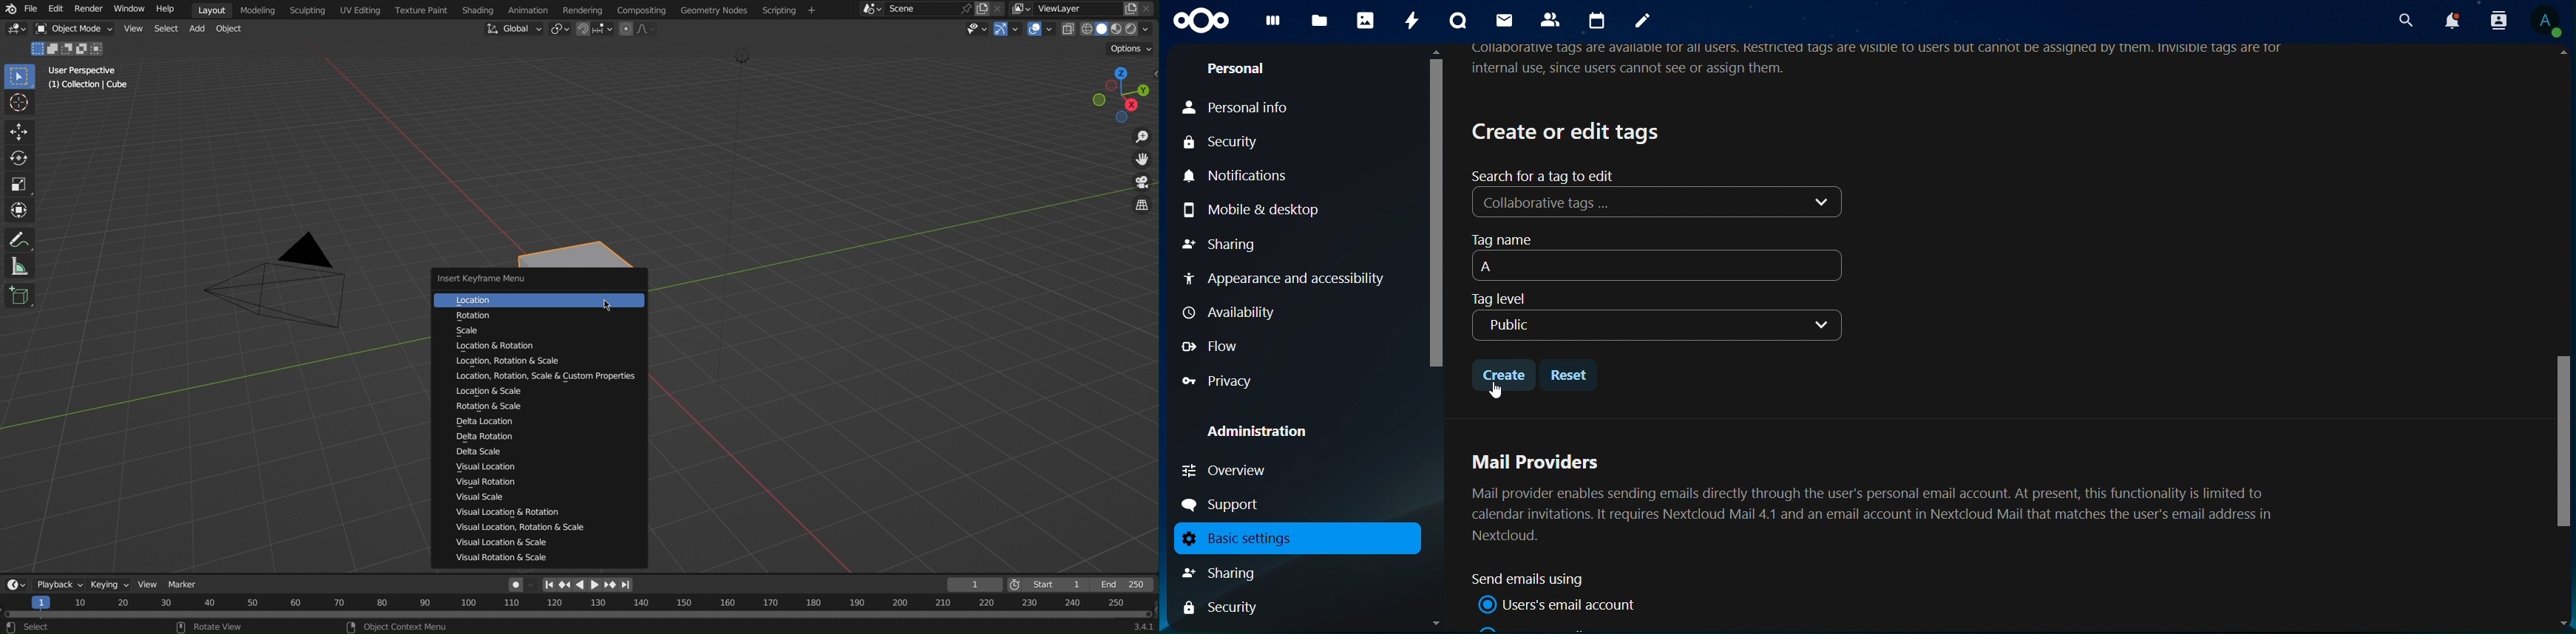  Describe the element at coordinates (1115, 28) in the screenshot. I see `Viewport Shading` at that location.